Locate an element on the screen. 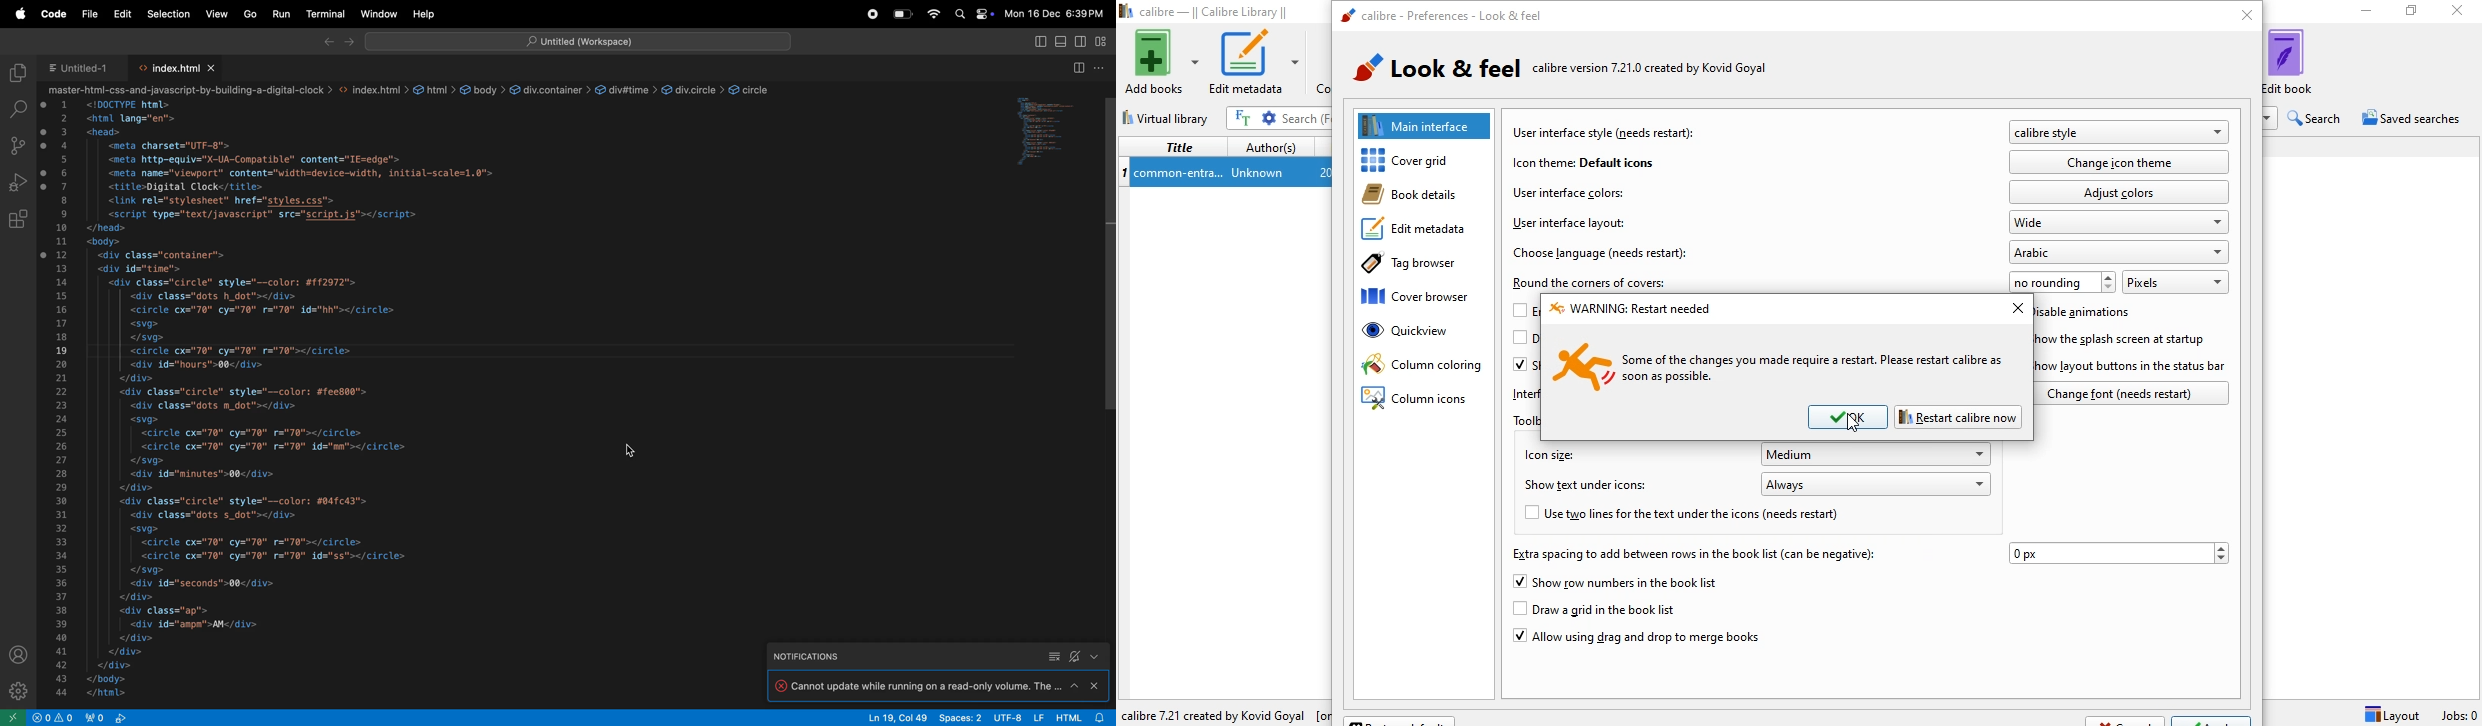 This screenshot has width=2492, height=728. selection is located at coordinates (168, 13).